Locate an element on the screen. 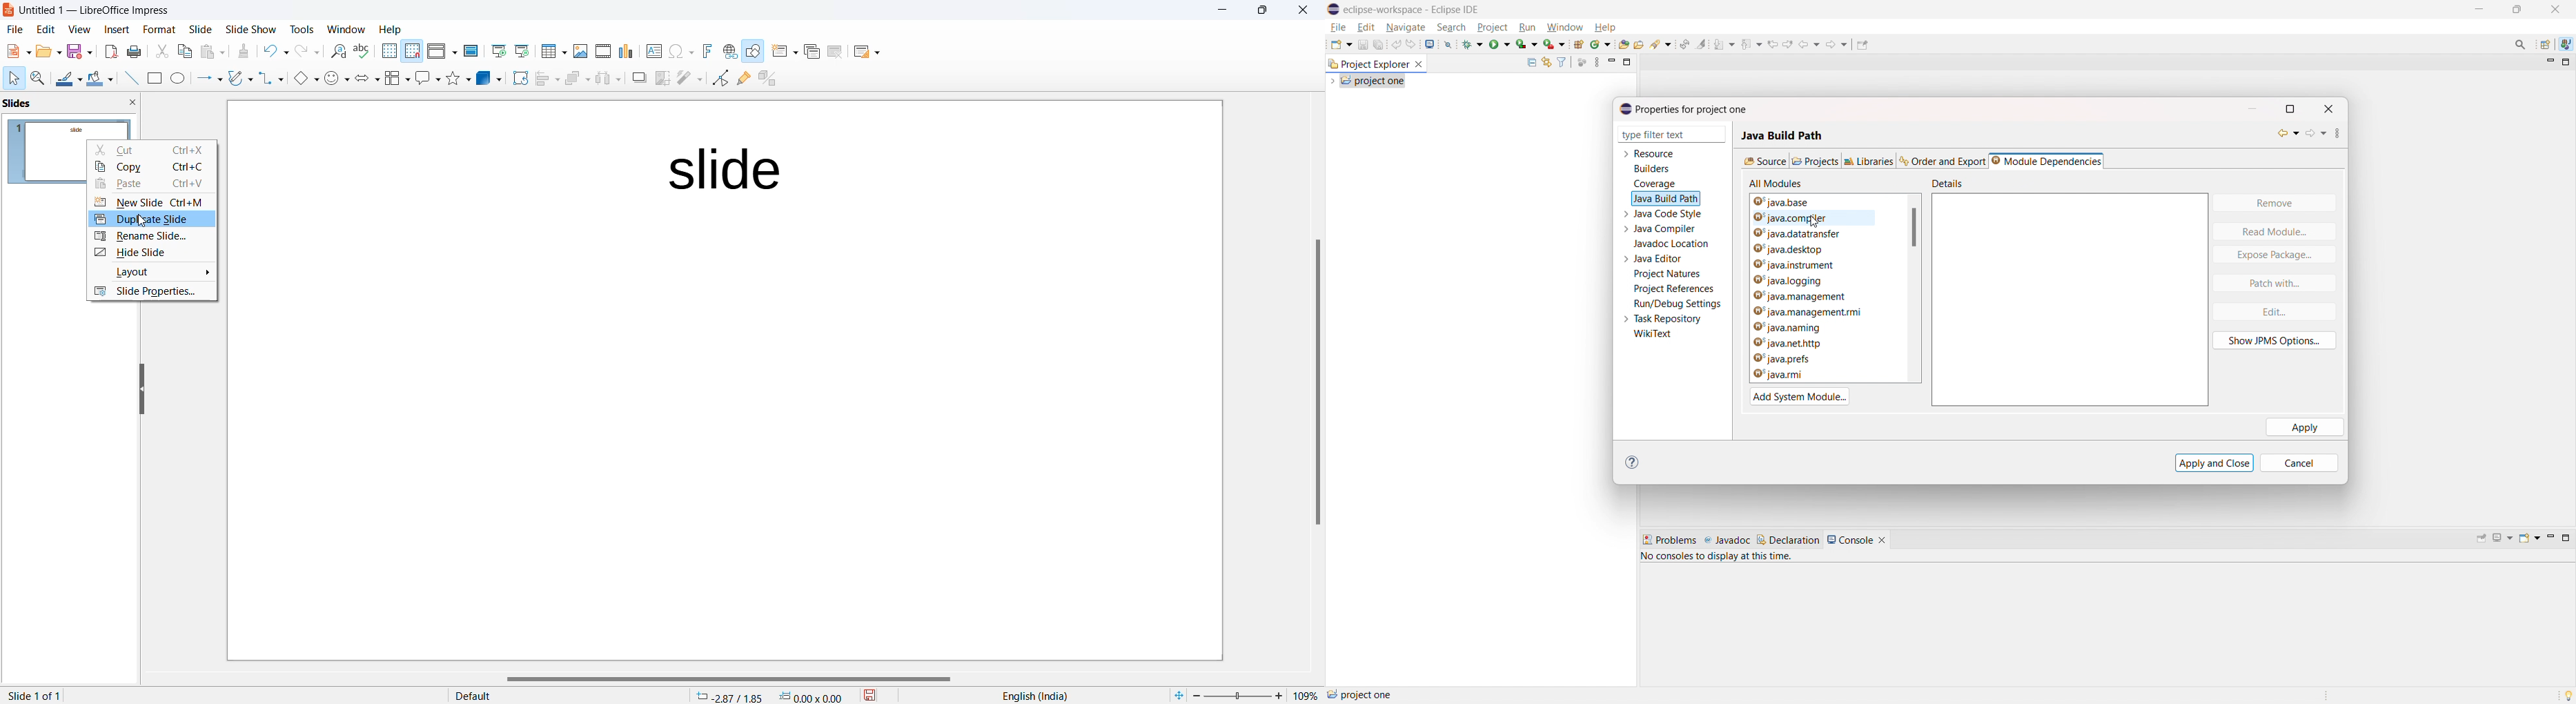 The image size is (2576, 728). project is located at coordinates (1492, 27).